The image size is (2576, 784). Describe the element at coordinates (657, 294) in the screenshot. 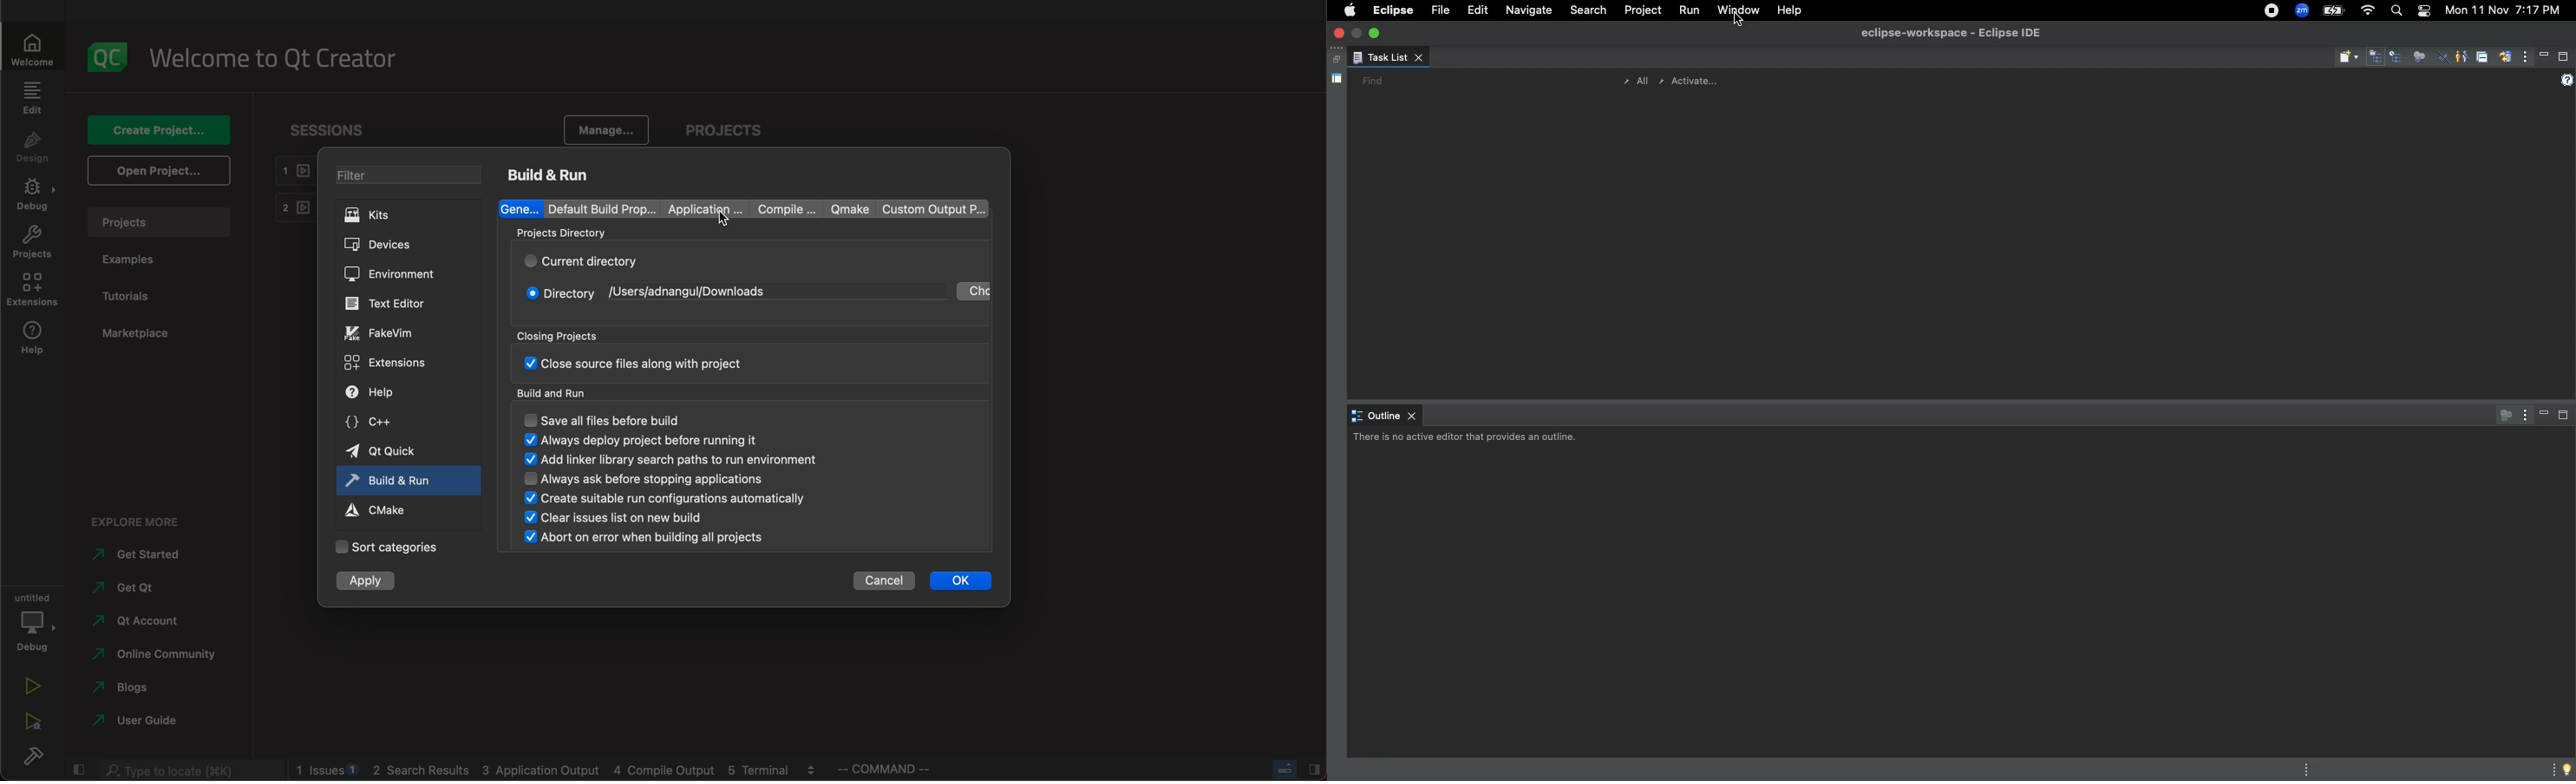

I see `' Directory /Users/adnangul/Downloads` at that location.